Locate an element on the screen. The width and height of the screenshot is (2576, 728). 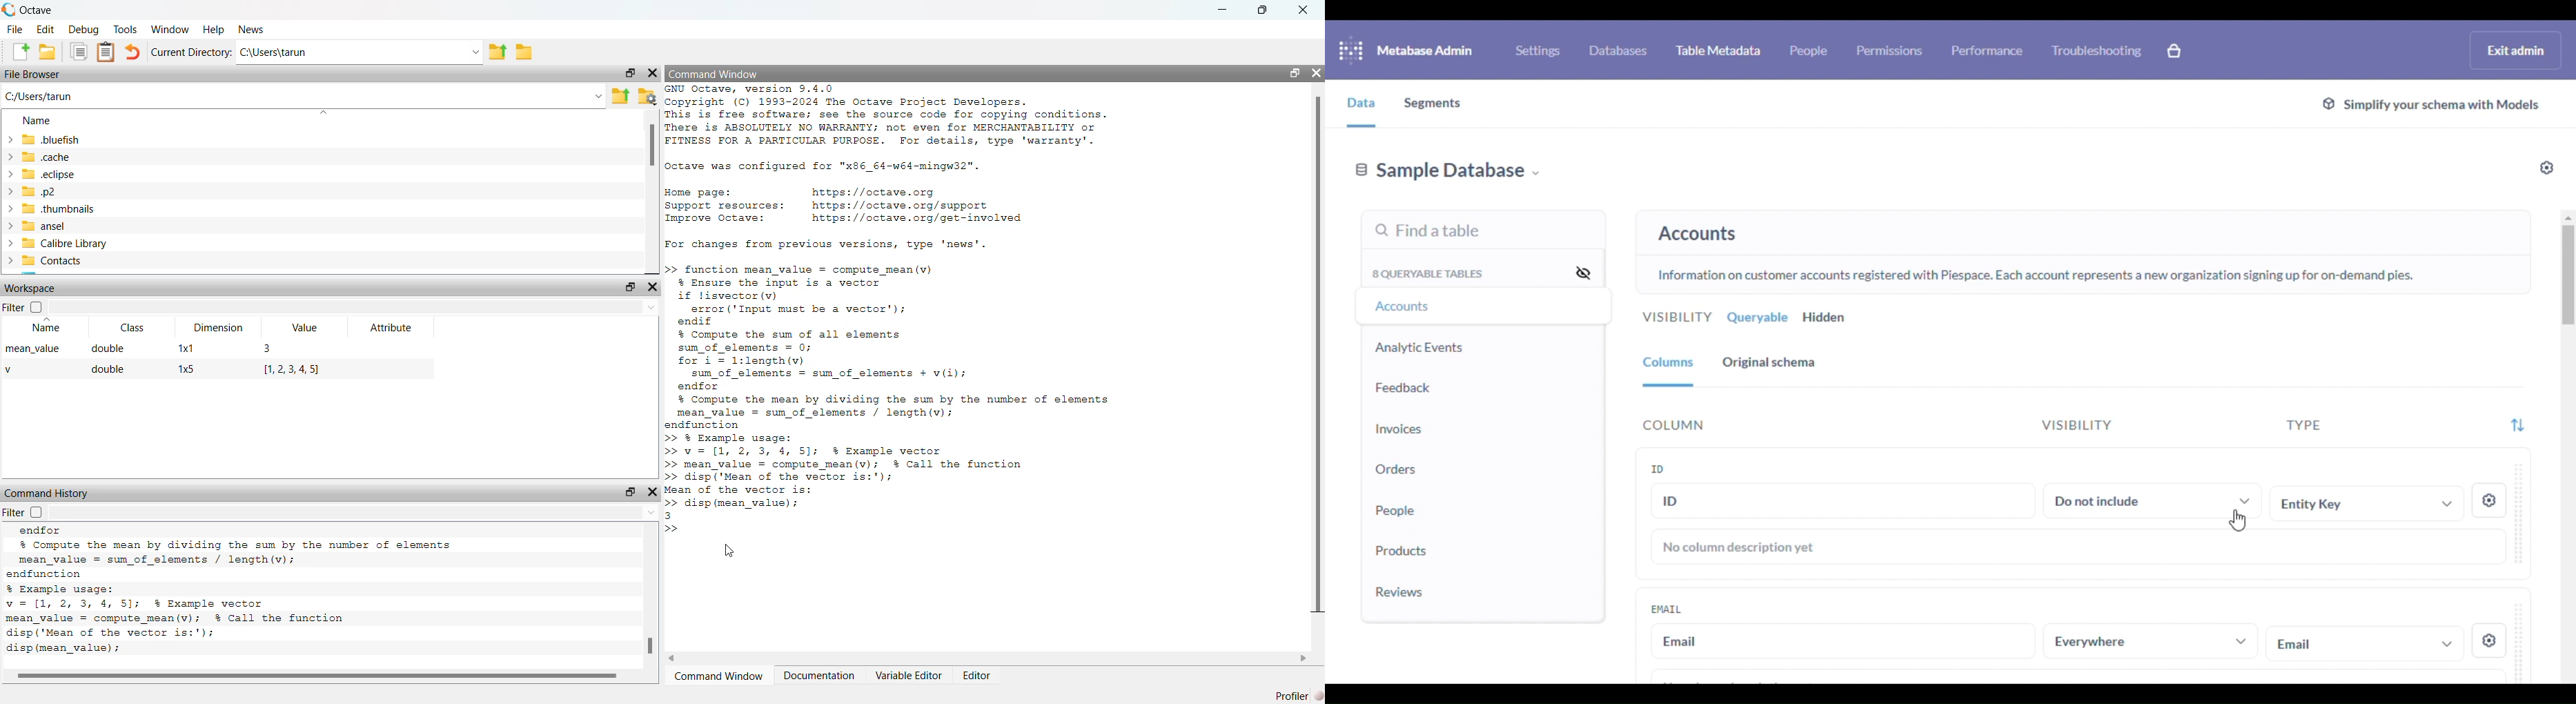
undo is located at coordinates (132, 52).